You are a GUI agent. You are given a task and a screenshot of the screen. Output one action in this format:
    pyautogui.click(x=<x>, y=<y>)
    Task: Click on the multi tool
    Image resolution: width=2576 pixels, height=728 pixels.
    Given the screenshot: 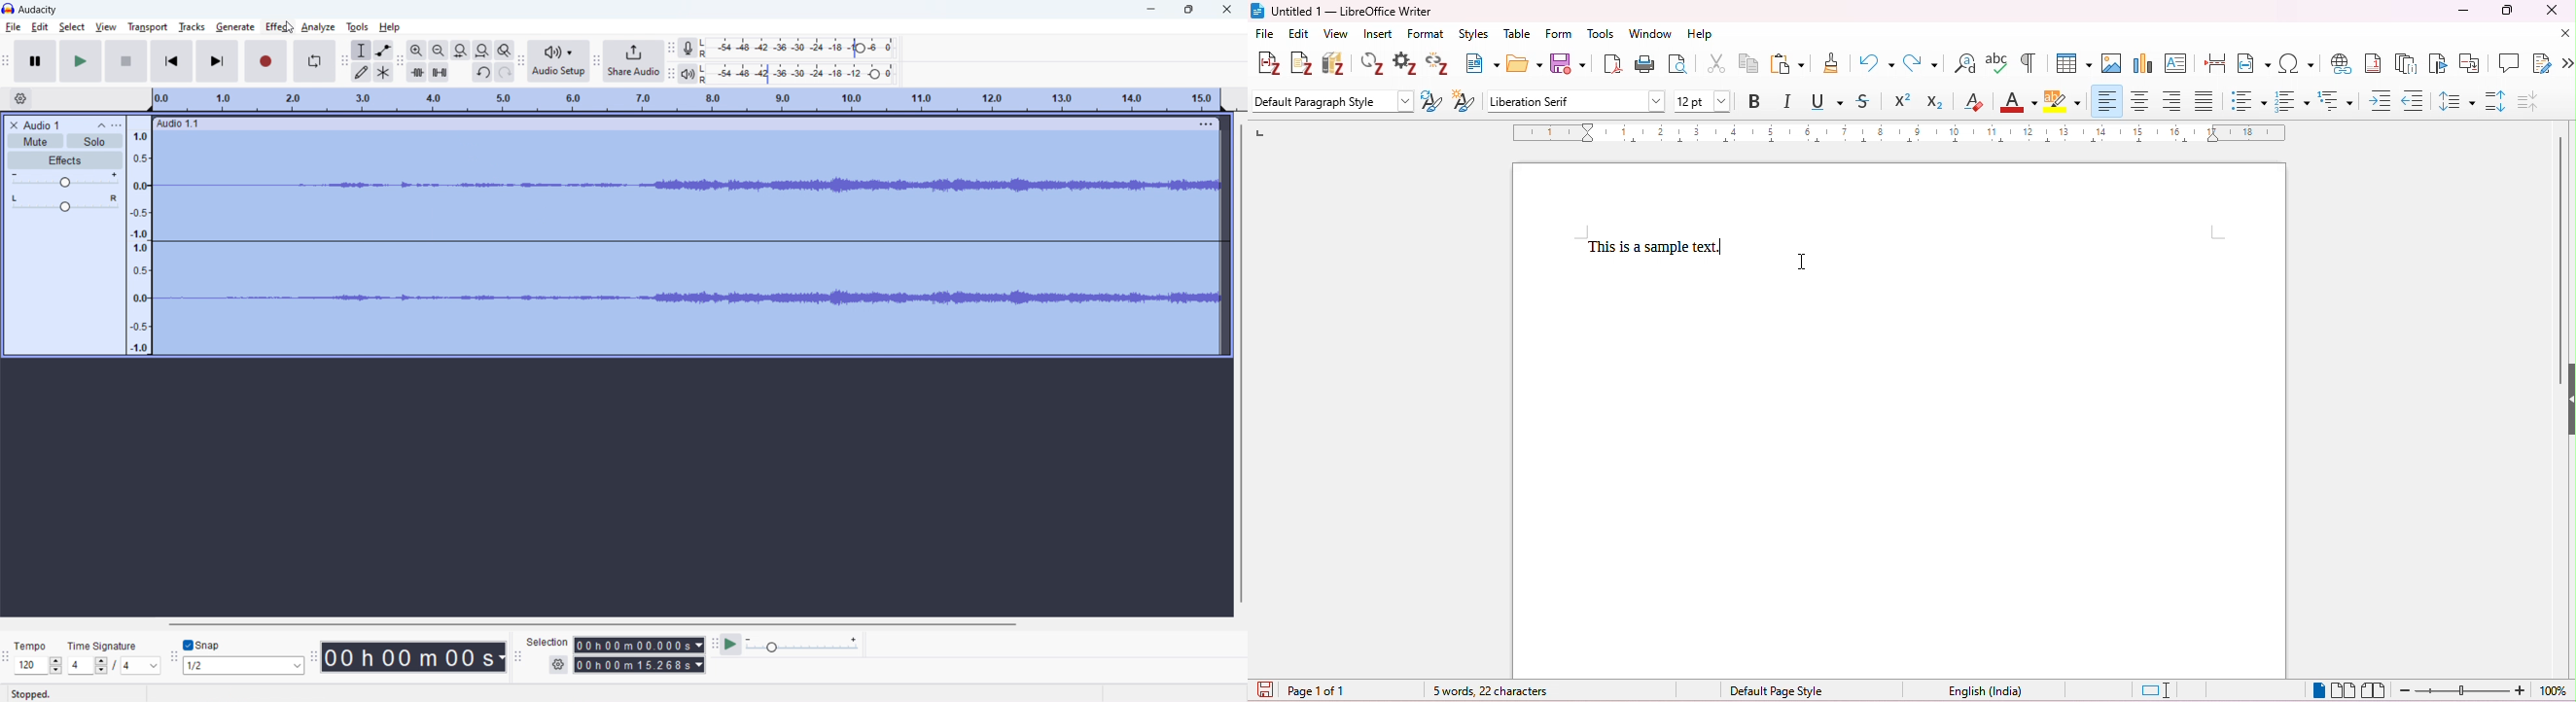 What is the action you would take?
    pyautogui.click(x=384, y=72)
    